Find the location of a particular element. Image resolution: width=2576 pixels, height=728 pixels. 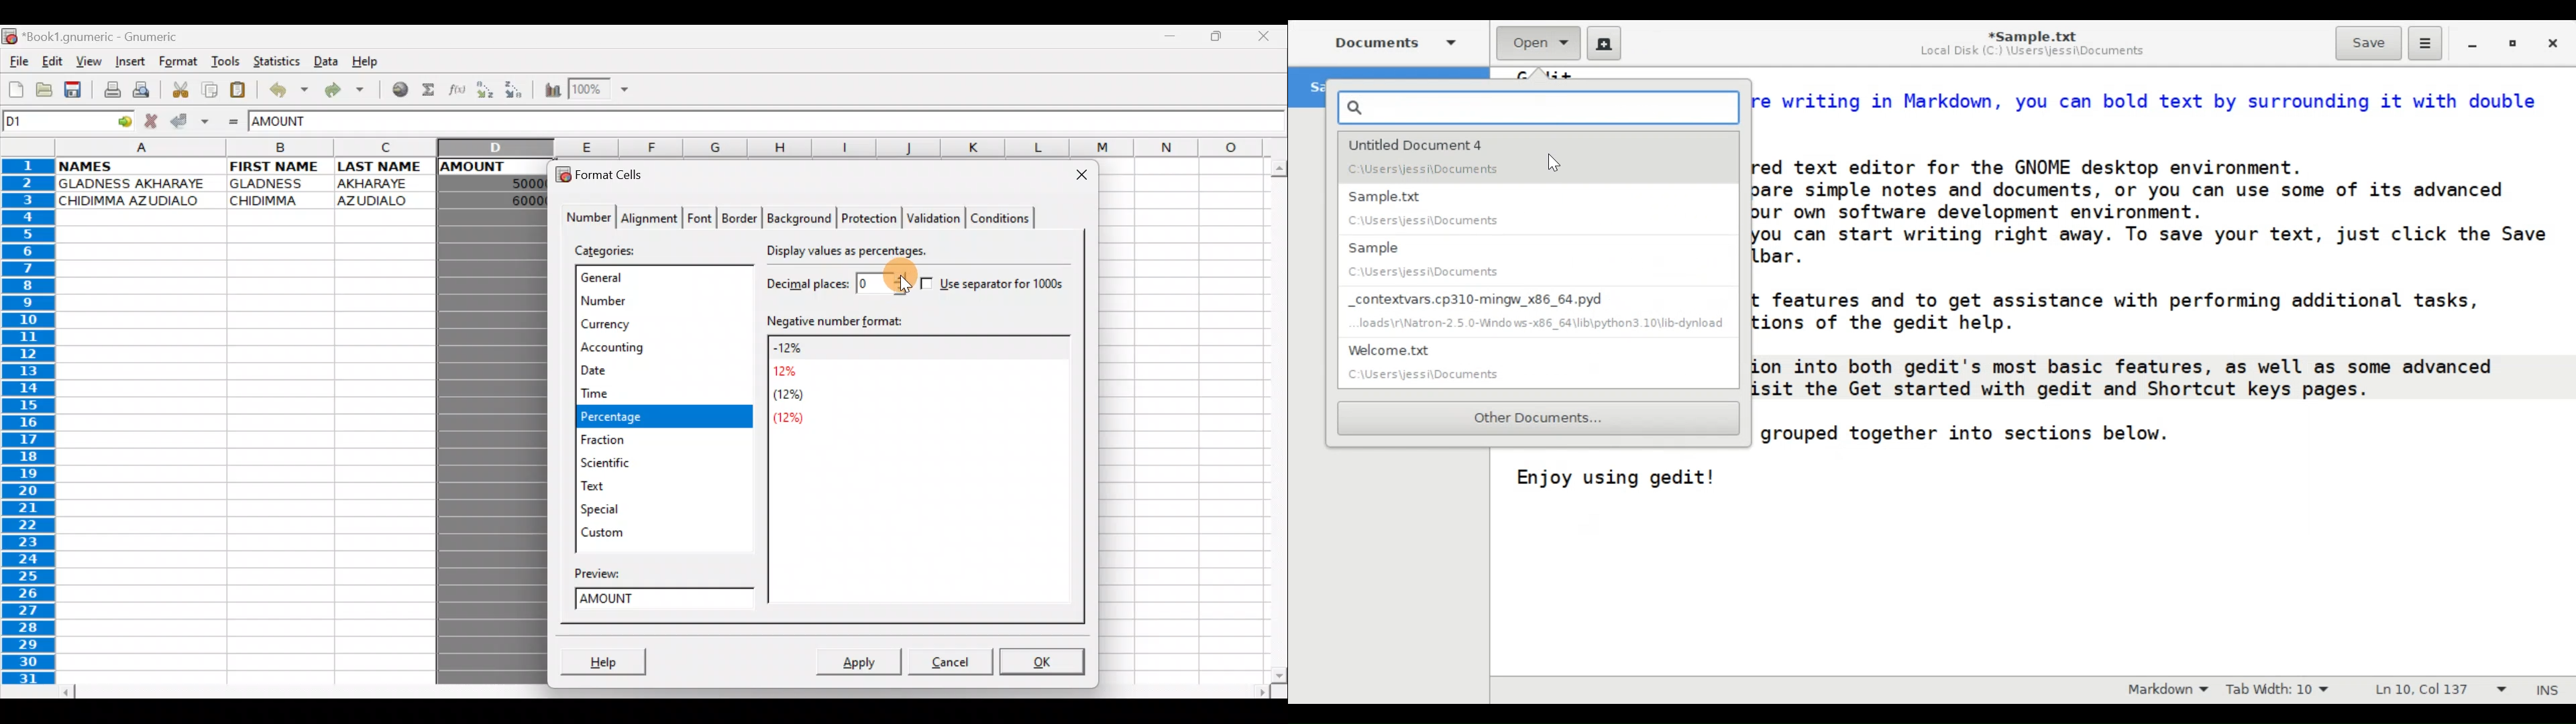

CHIDIMMA AZUDIALO is located at coordinates (138, 202).